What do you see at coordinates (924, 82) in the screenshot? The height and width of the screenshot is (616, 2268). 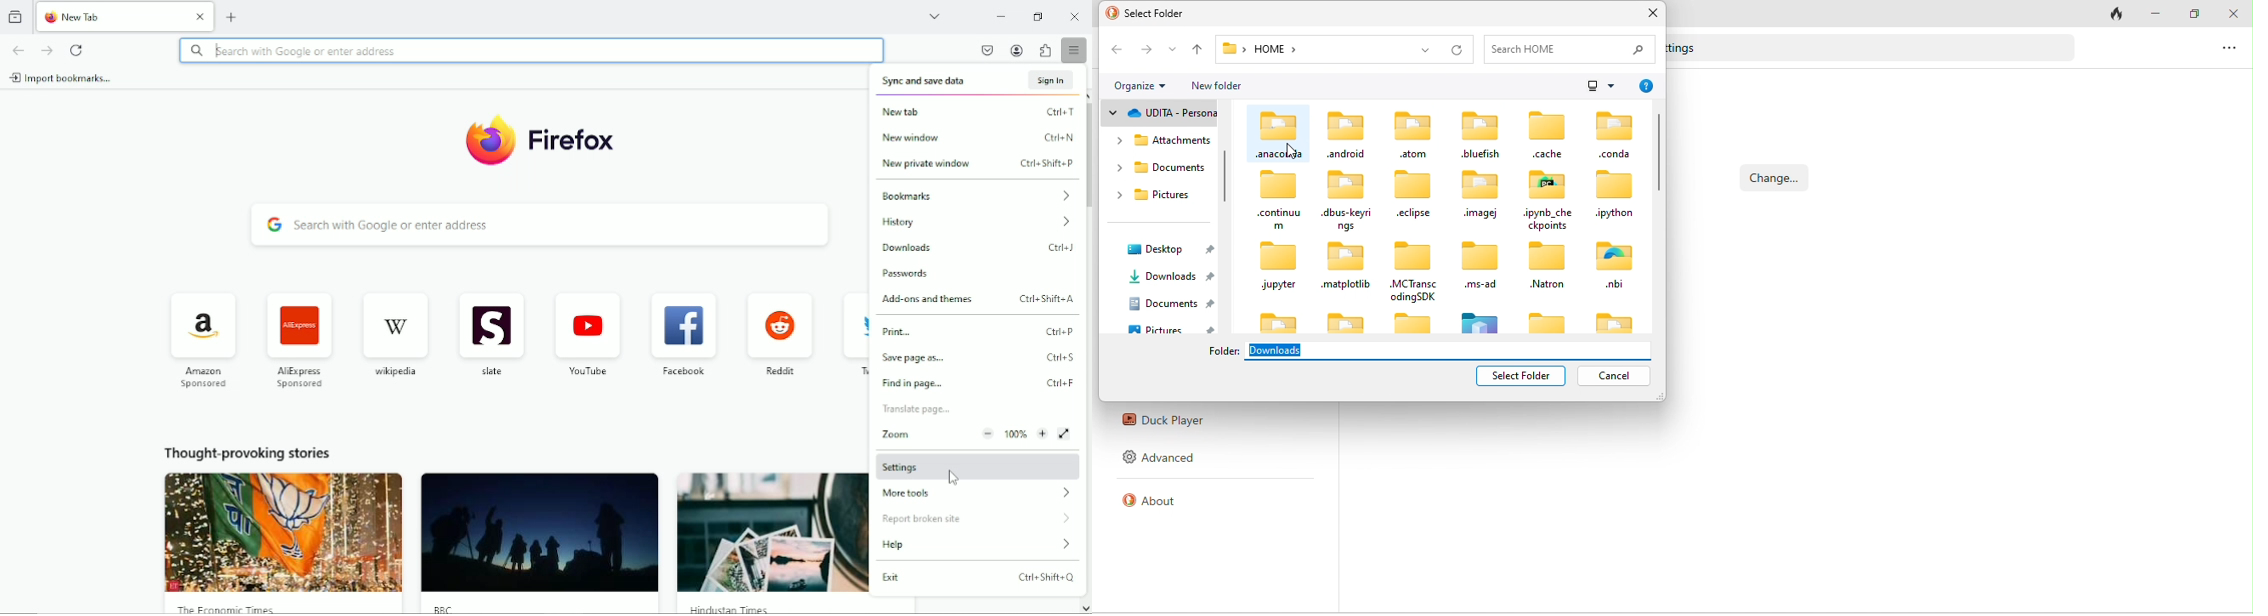 I see `Sync and save data` at bounding box center [924, 82].